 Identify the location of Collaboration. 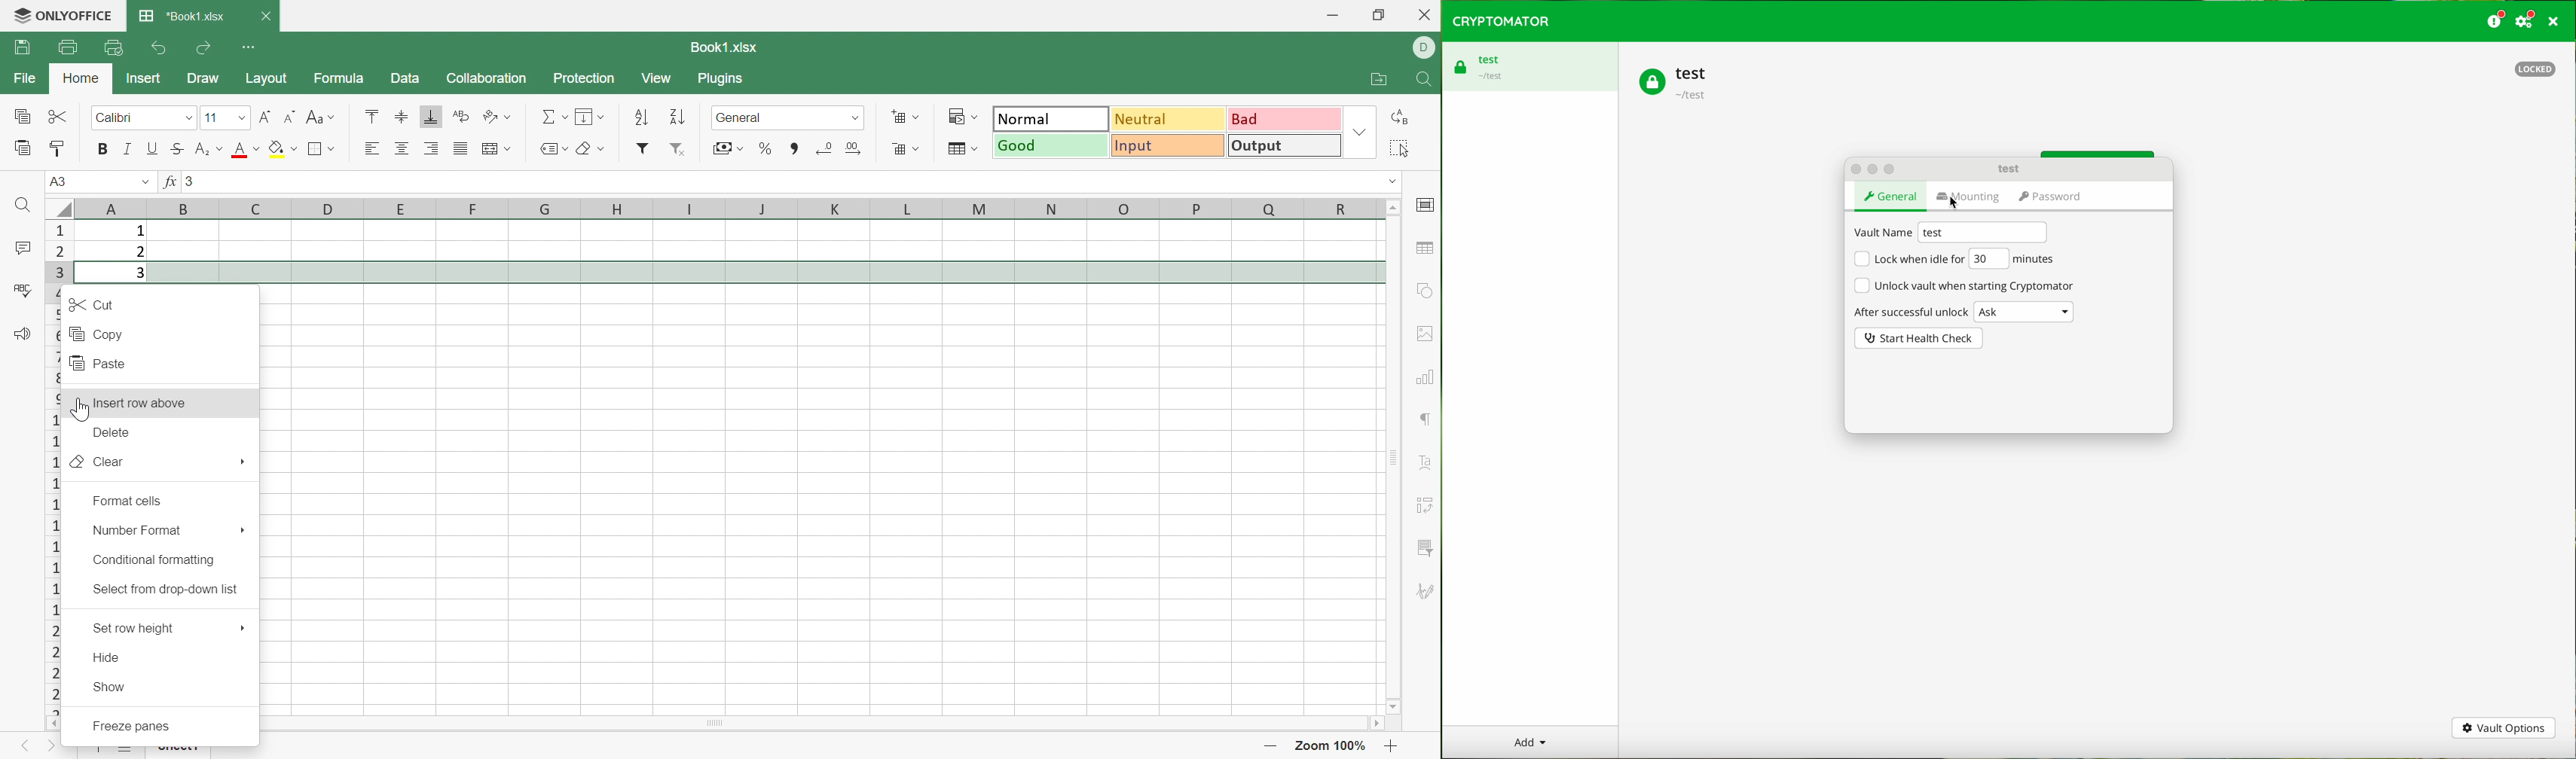
(487, 77).